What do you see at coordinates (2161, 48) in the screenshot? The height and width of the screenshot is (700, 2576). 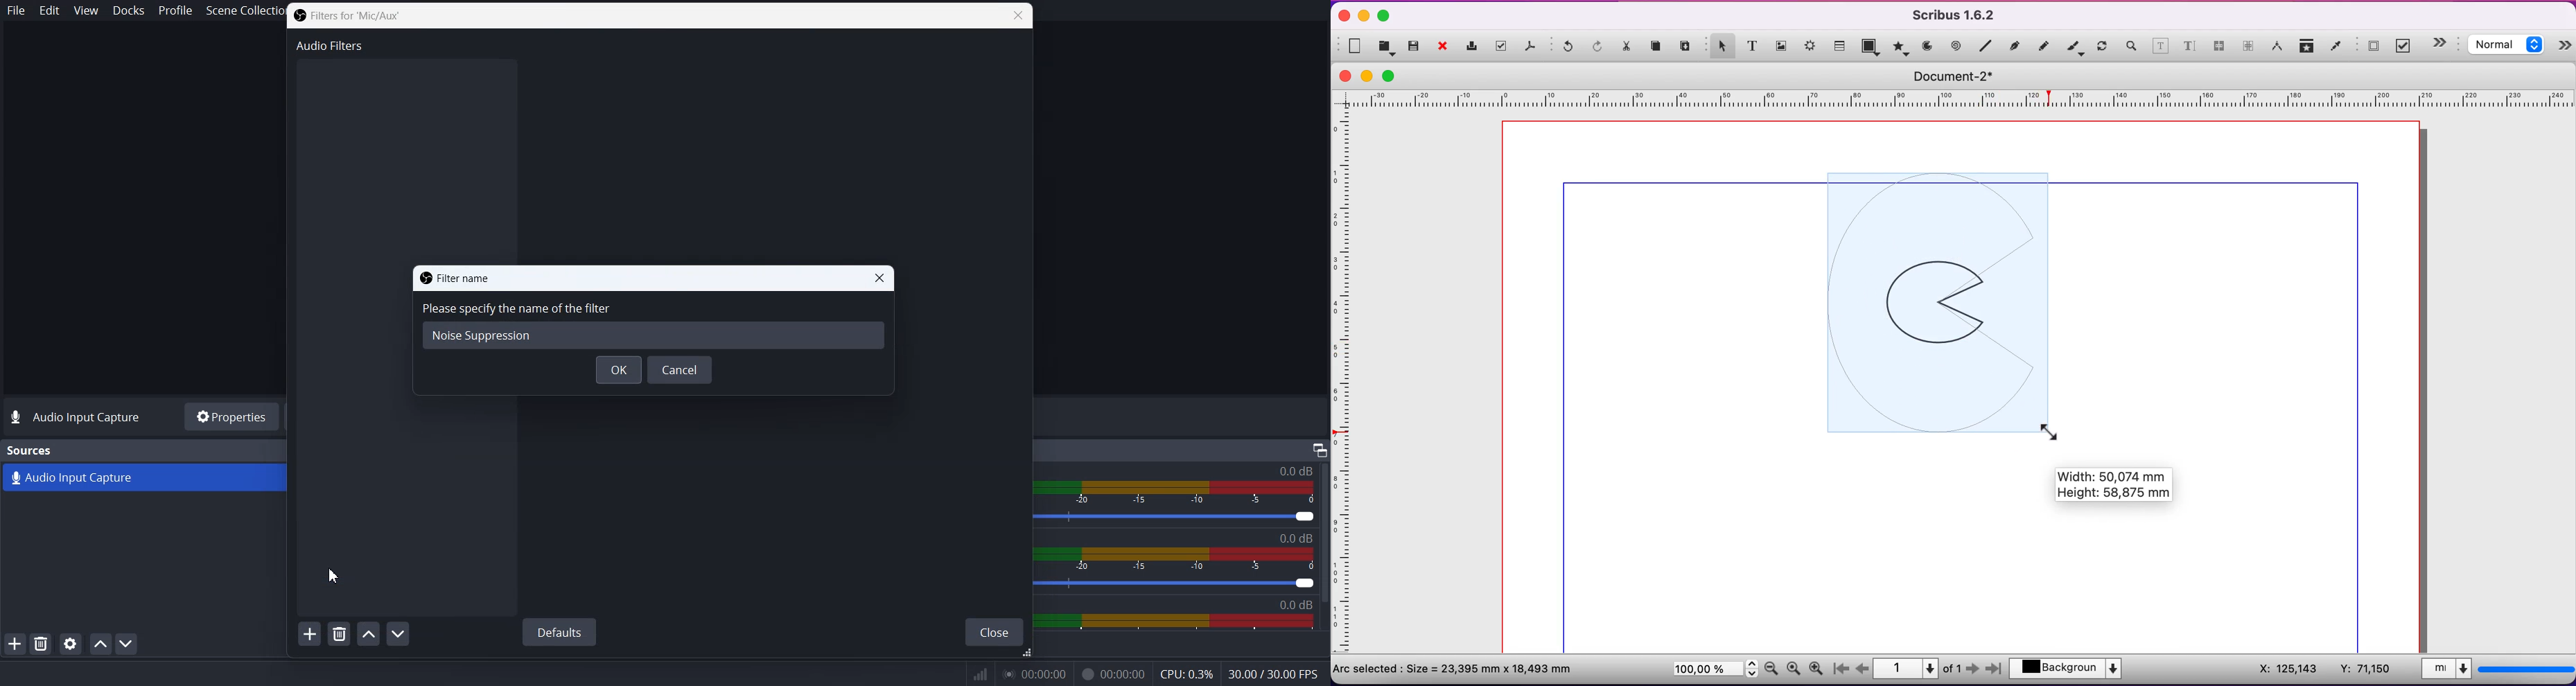 I see `edit contents of a frame` at bounding box center [2161, 48].